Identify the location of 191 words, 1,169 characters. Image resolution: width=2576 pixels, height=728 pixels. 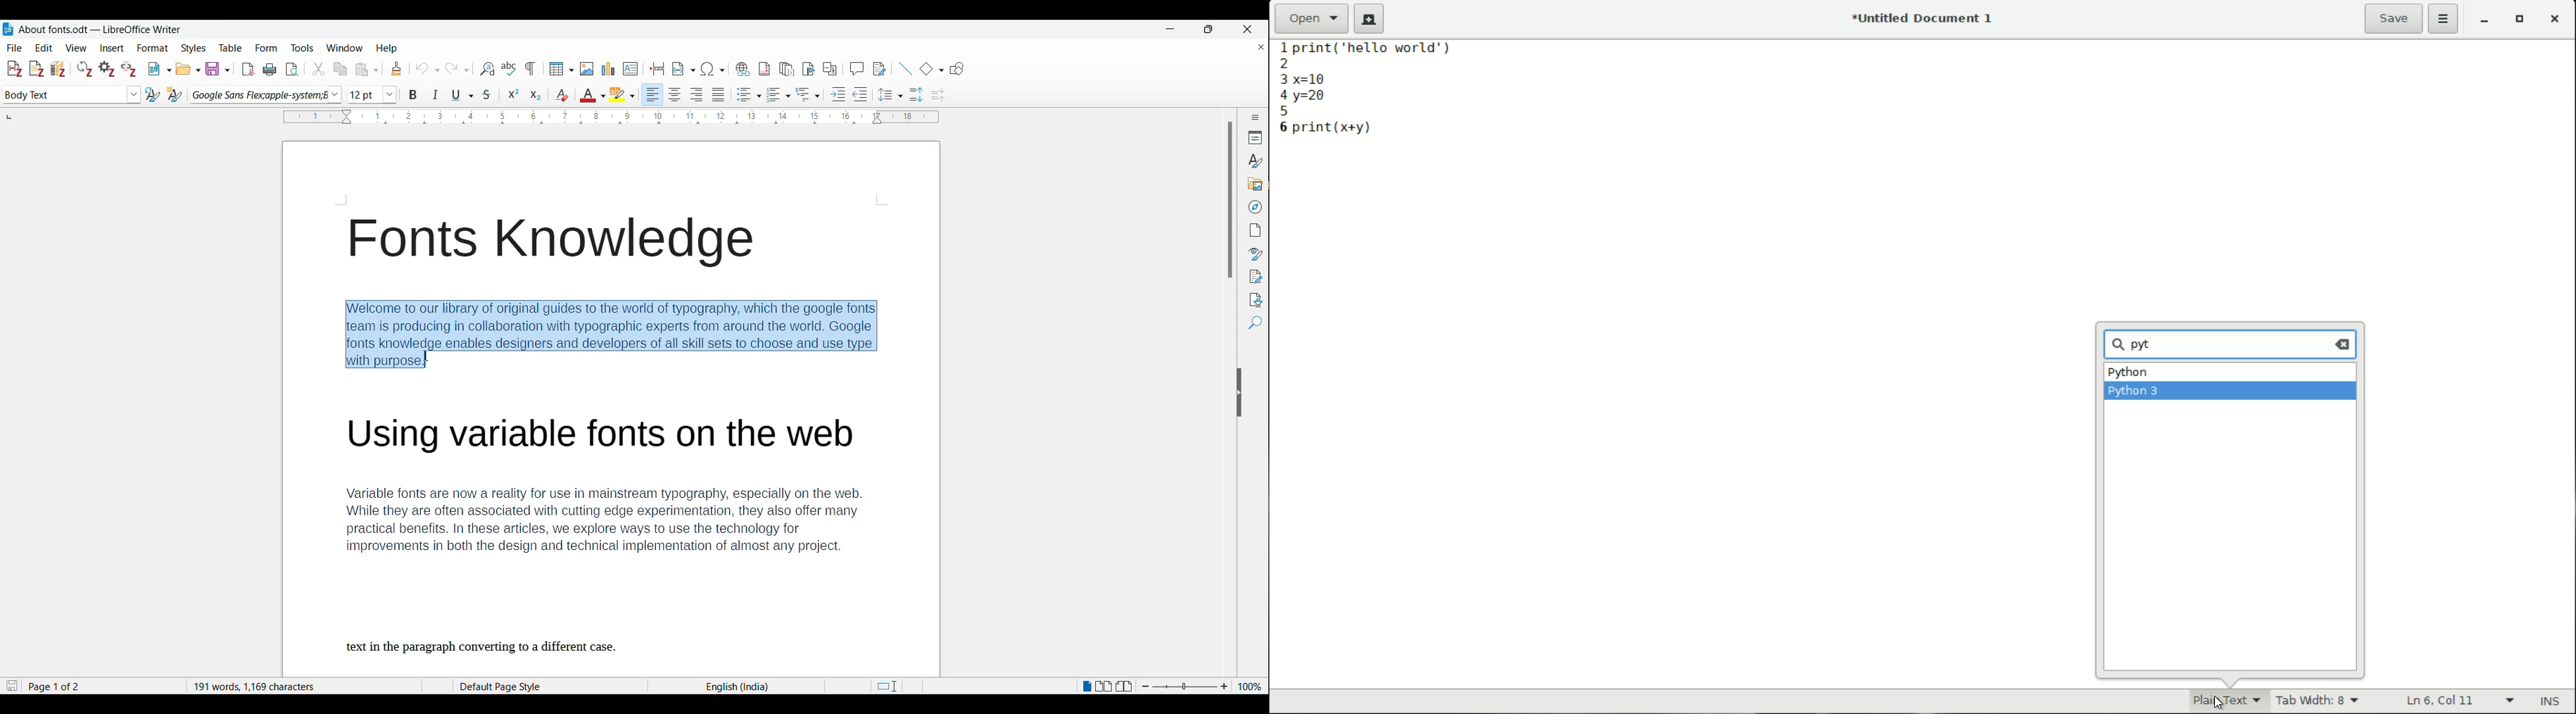
(255, 685).